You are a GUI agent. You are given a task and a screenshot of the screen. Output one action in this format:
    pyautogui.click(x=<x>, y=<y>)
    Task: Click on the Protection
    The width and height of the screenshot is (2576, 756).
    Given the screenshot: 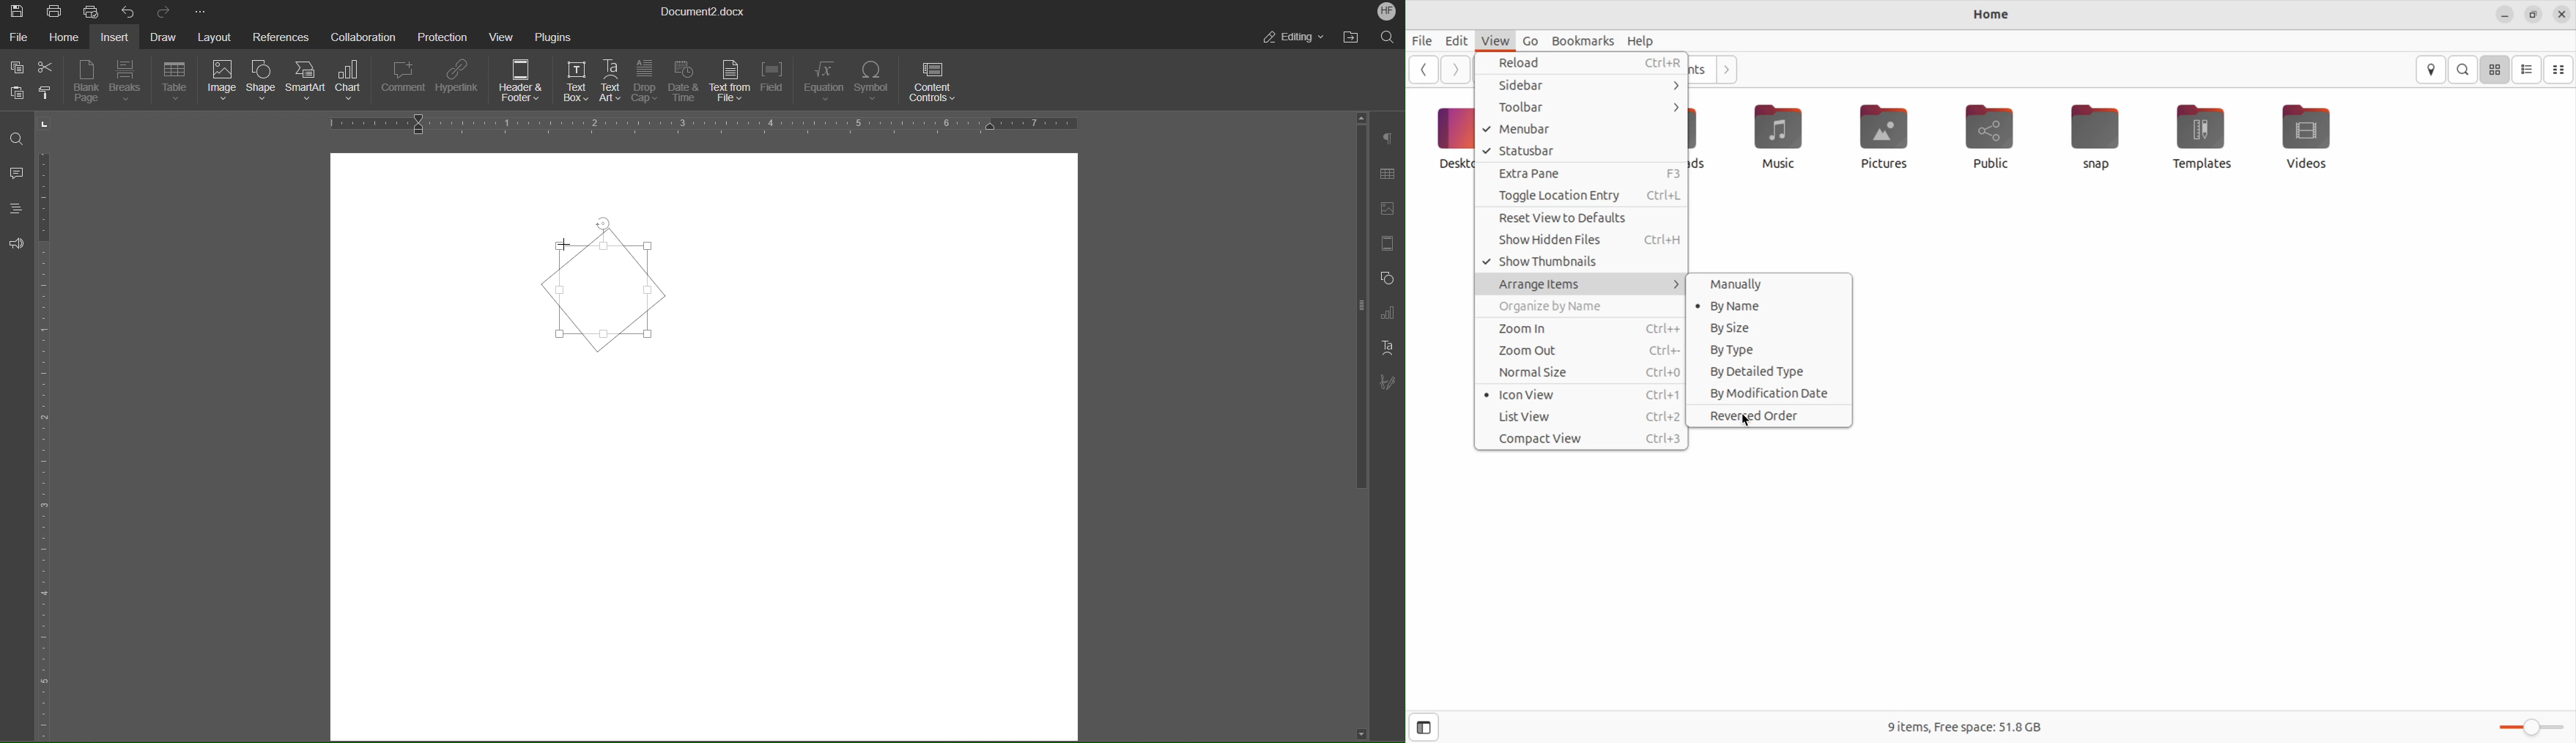 What is the action you would take?
    pyautogui.click(x=443, y=35)
    